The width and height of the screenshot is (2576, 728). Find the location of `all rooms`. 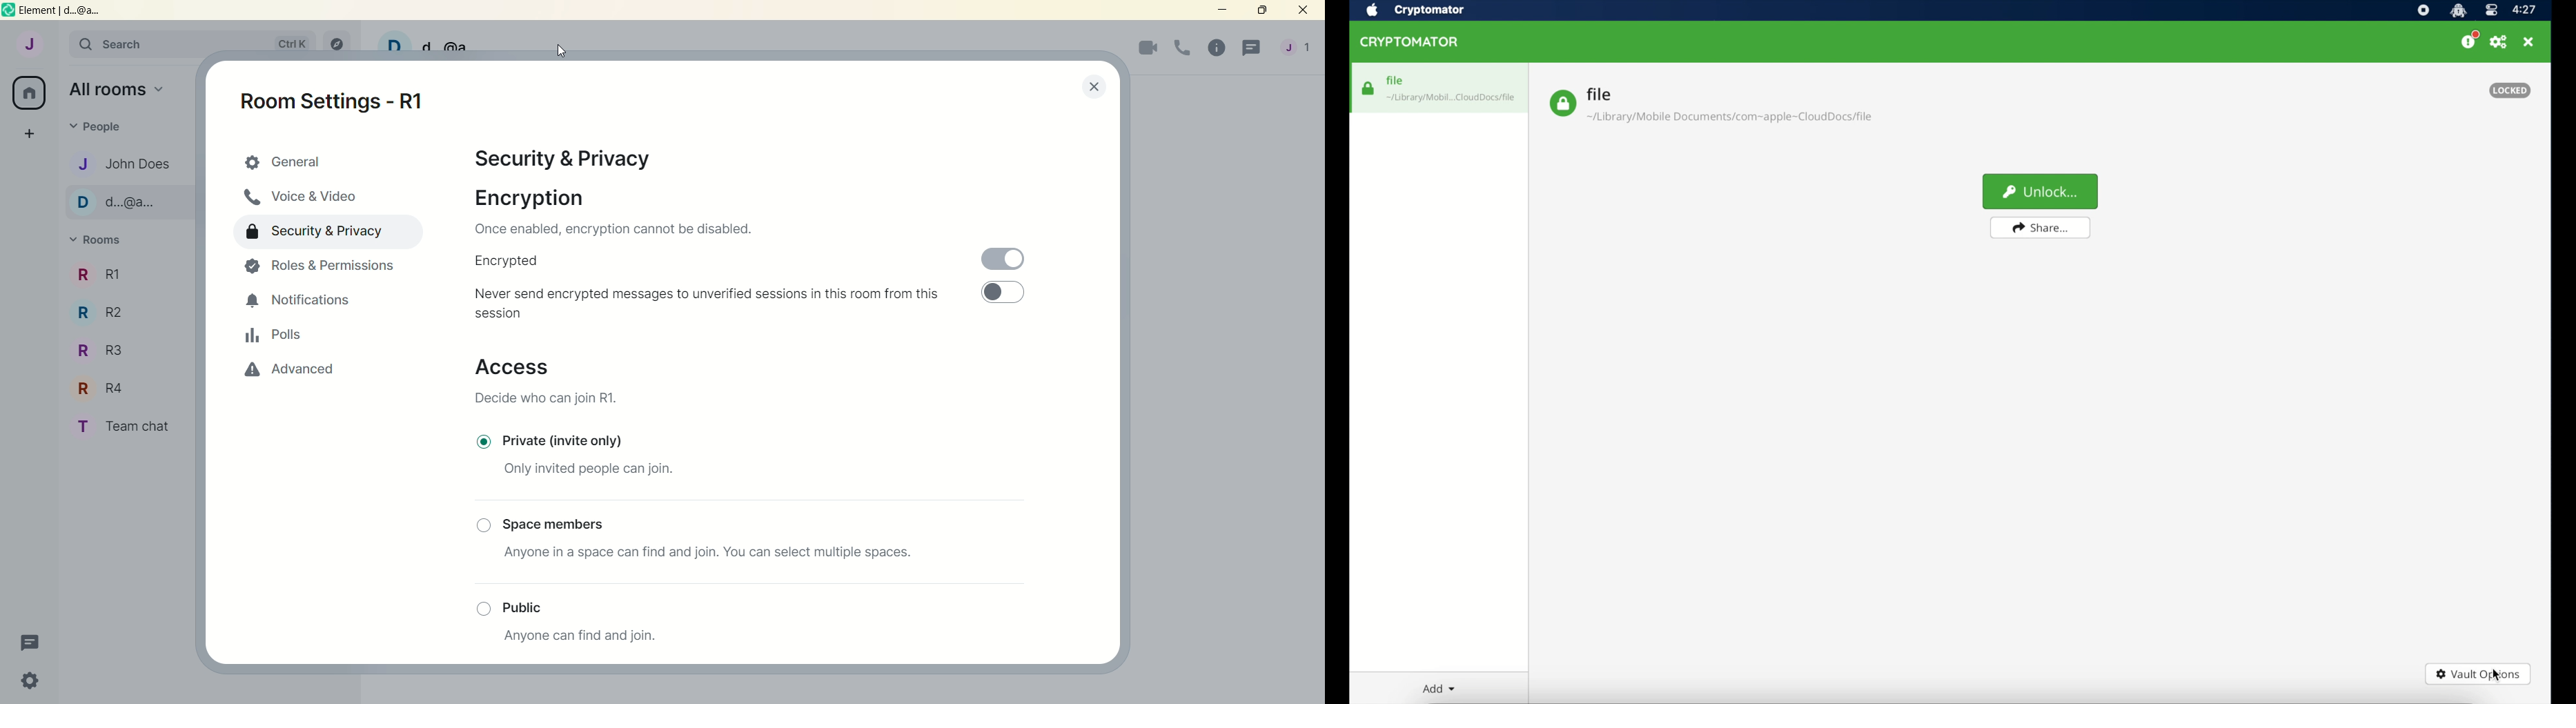

all rooms is located at coordinates (117, 88).